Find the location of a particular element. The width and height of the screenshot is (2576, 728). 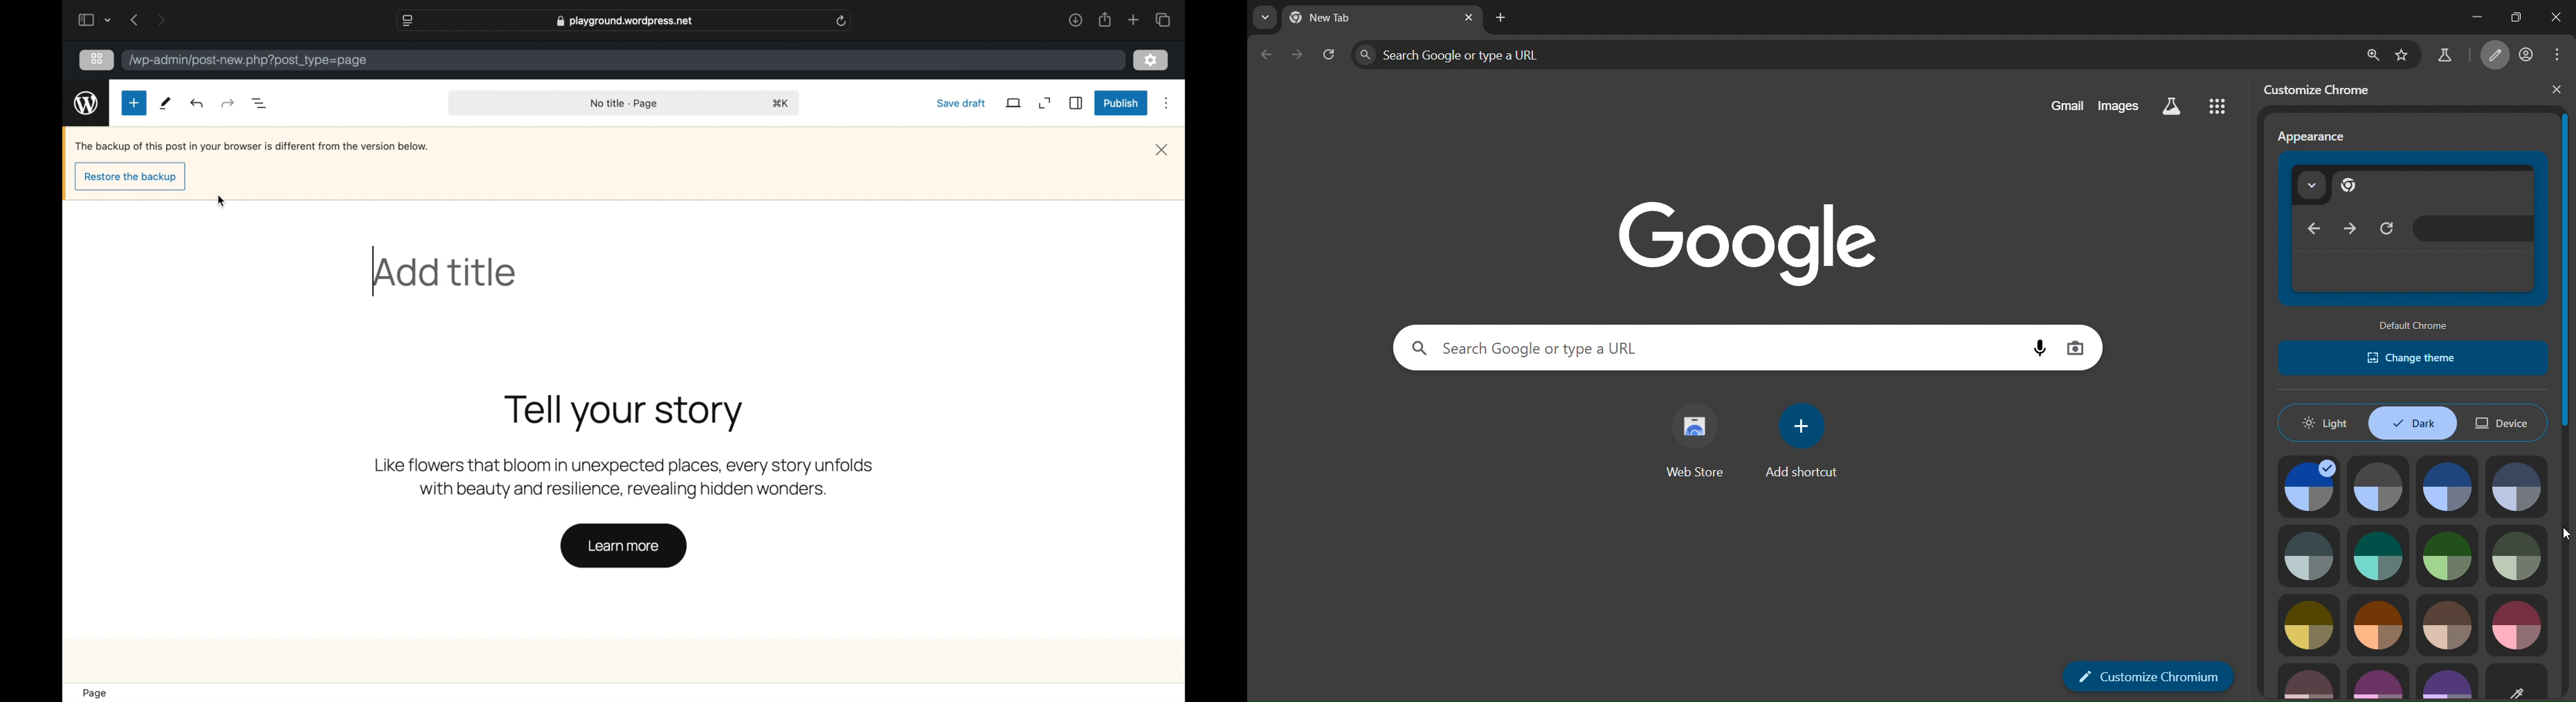

search labs is located at coordinates (2173, 107).